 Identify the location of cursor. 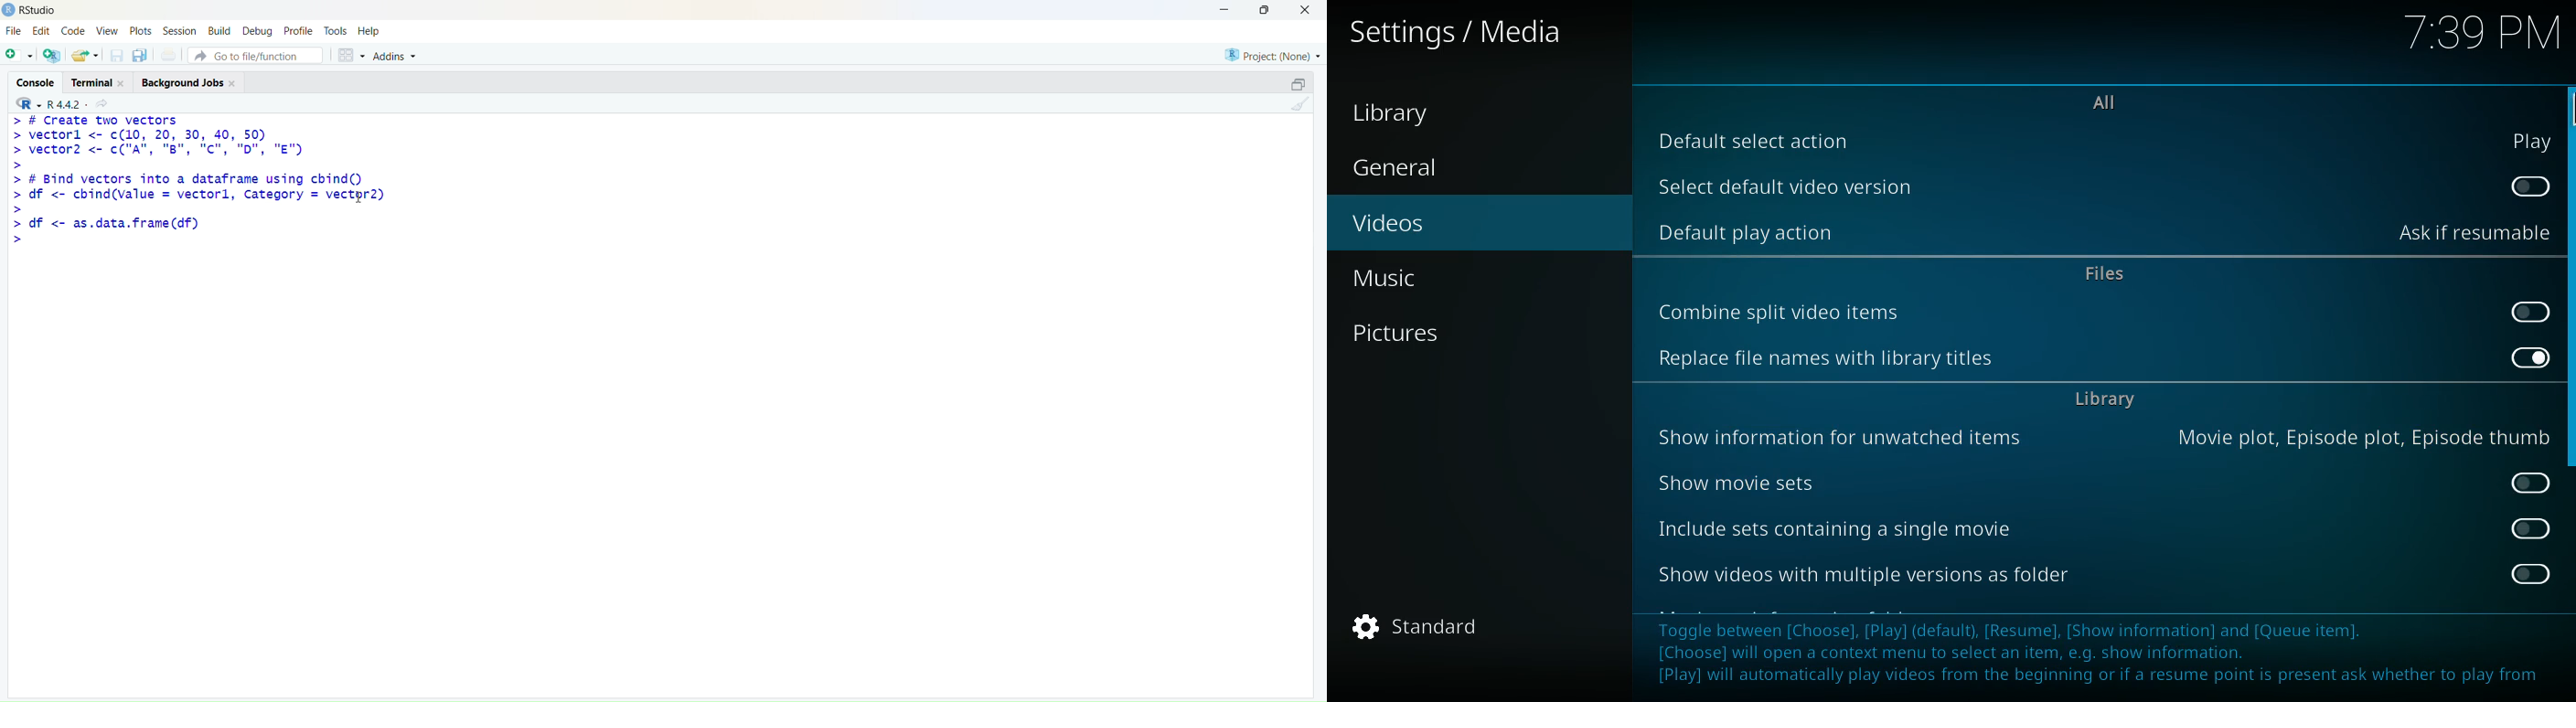
(359, 197).